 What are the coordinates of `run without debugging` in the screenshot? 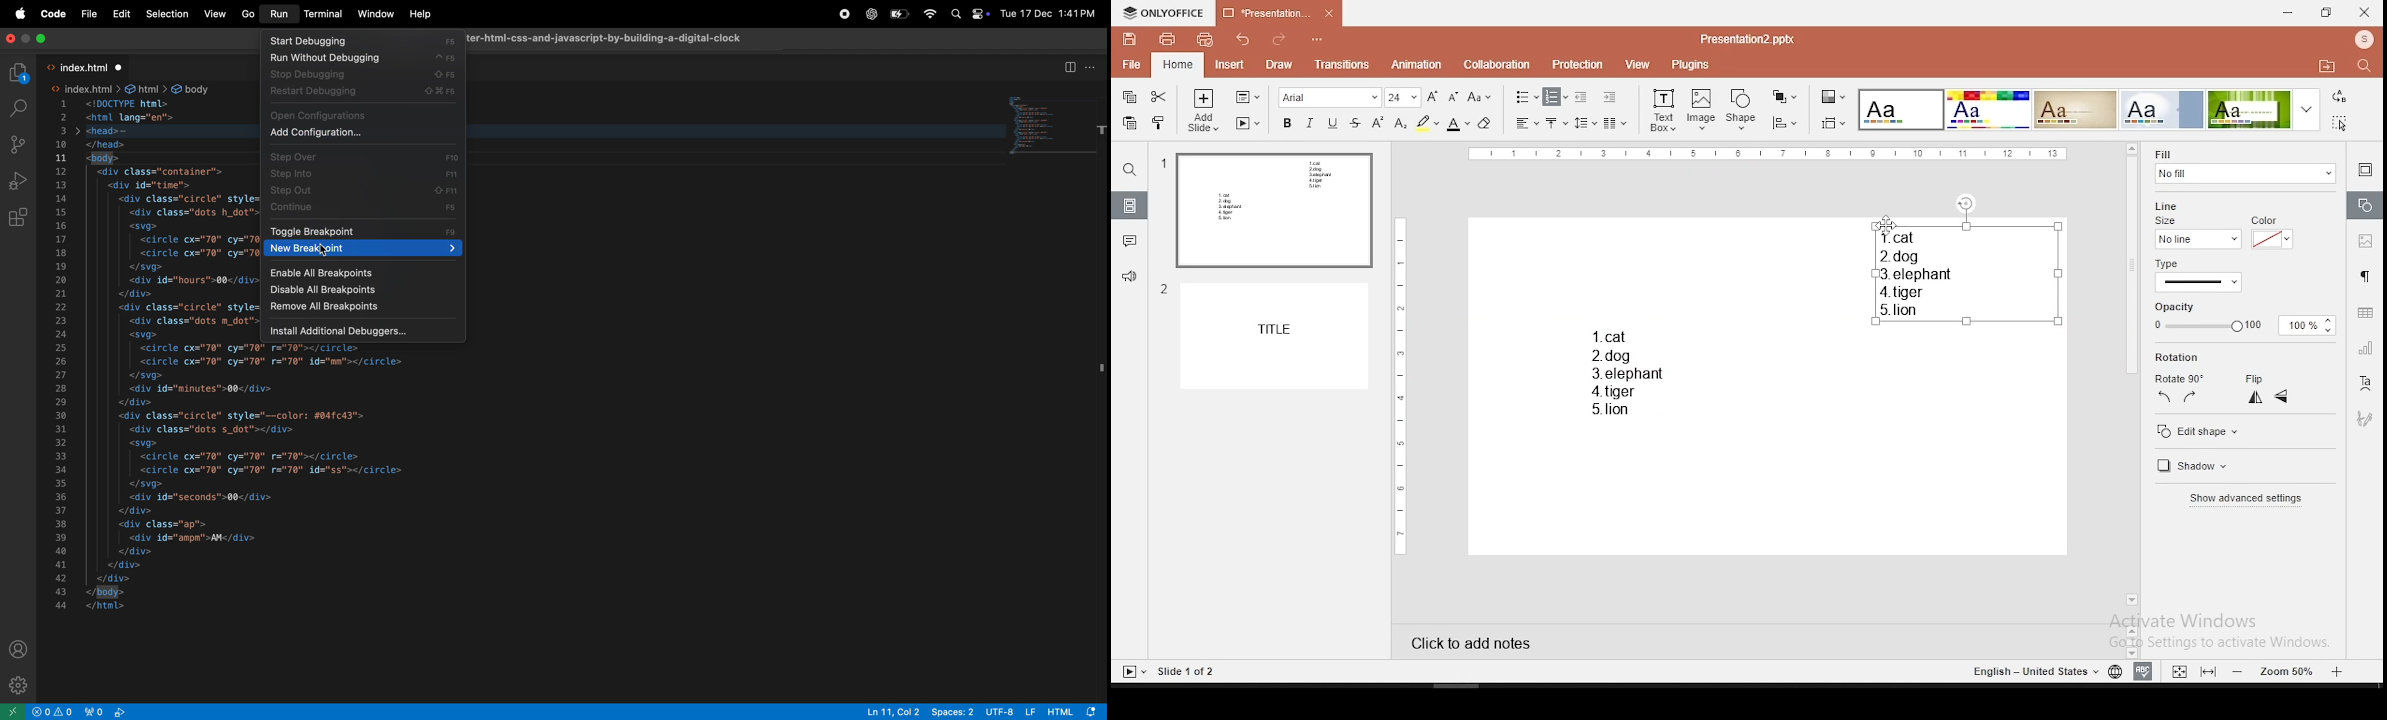 It's located at (360, 59).